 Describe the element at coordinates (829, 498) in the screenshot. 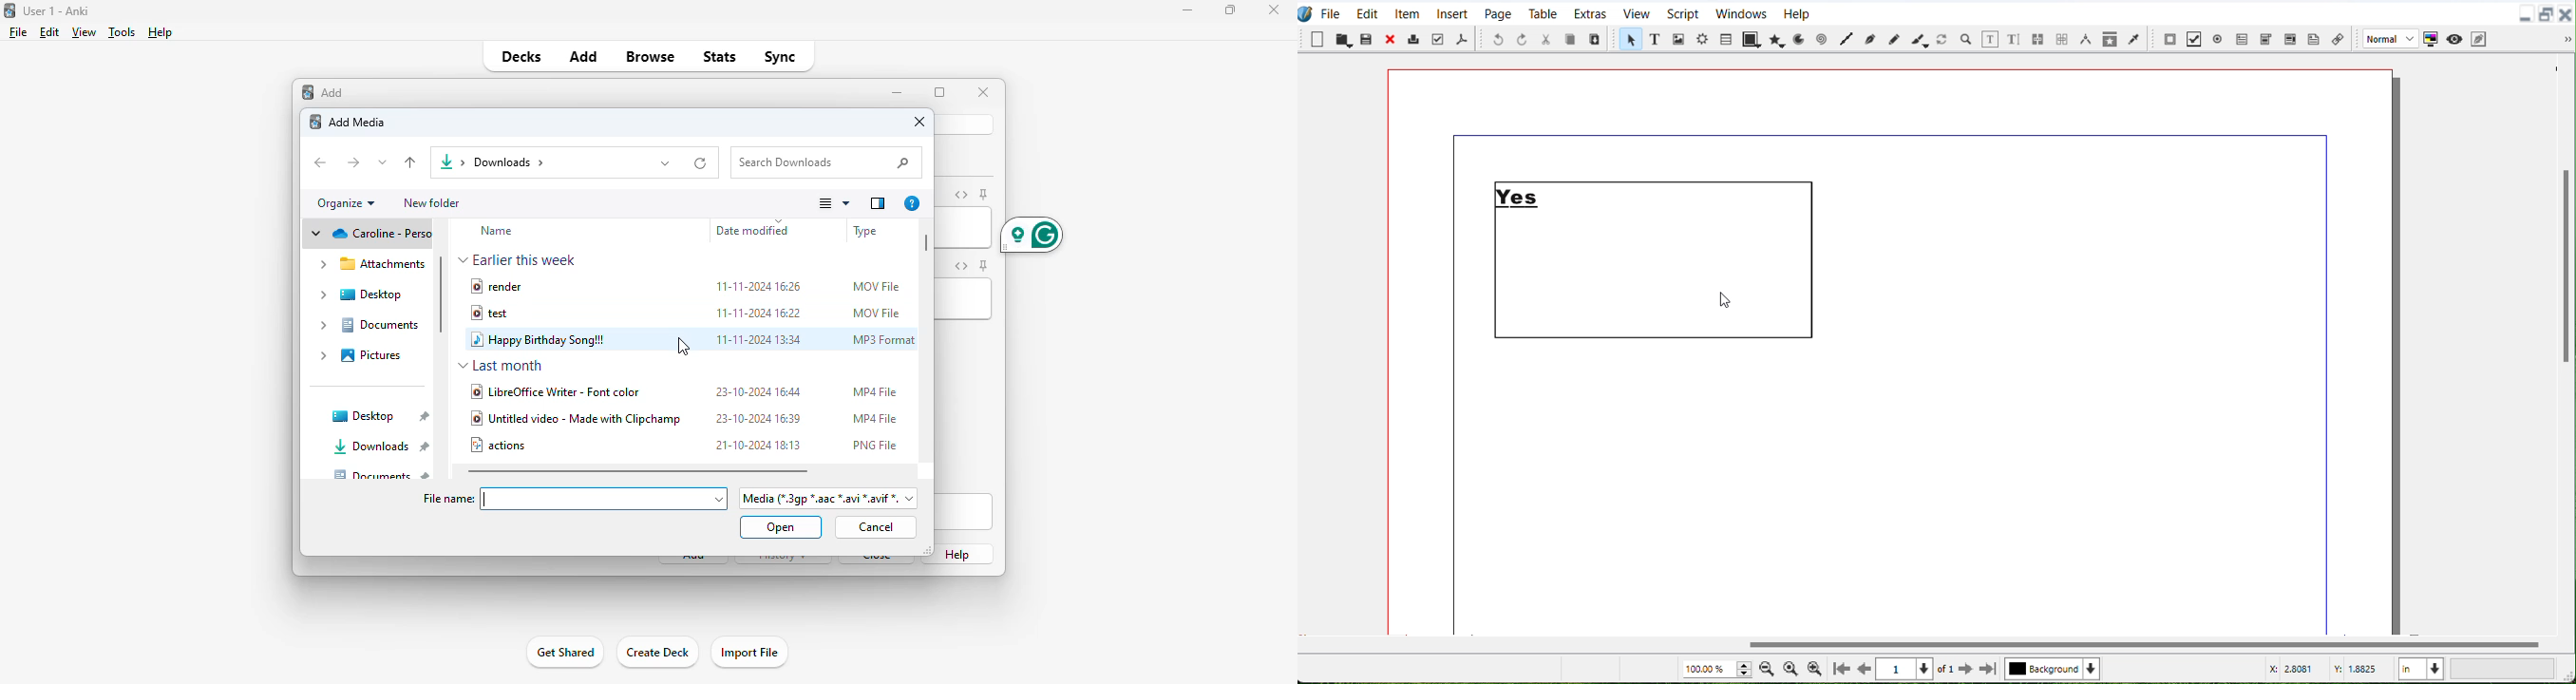

I see `file format` at that location.